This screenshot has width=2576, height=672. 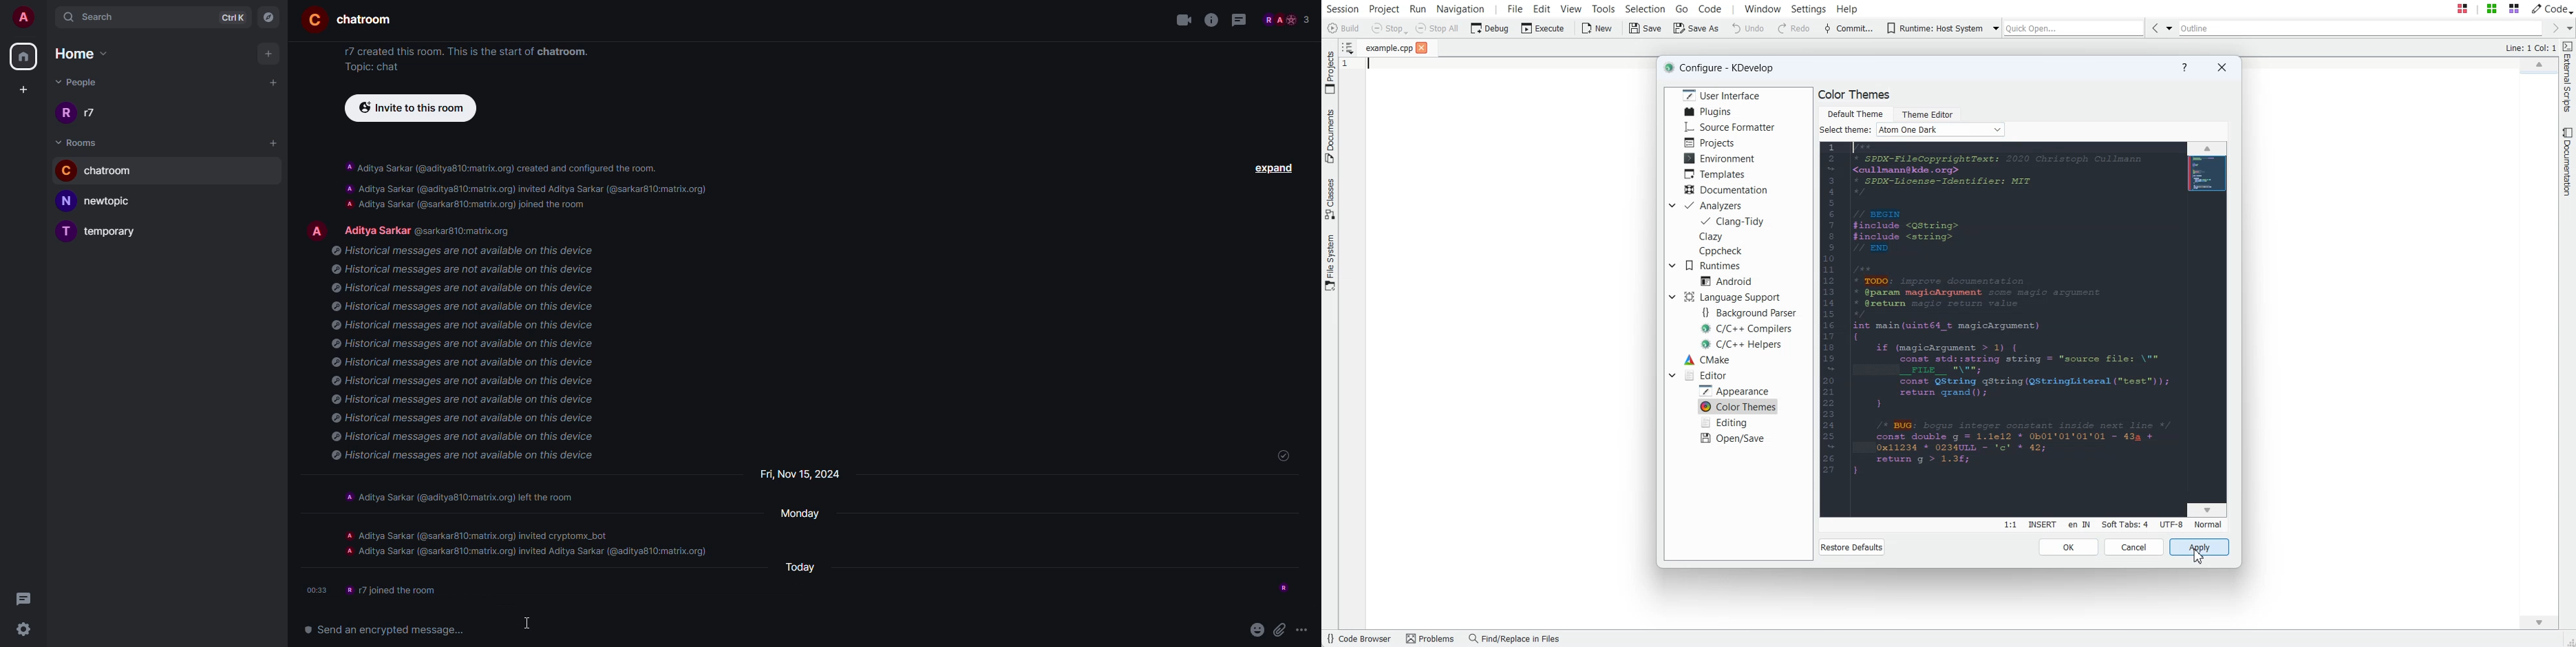 I want to click on seen, so click(x=1280, y=587).